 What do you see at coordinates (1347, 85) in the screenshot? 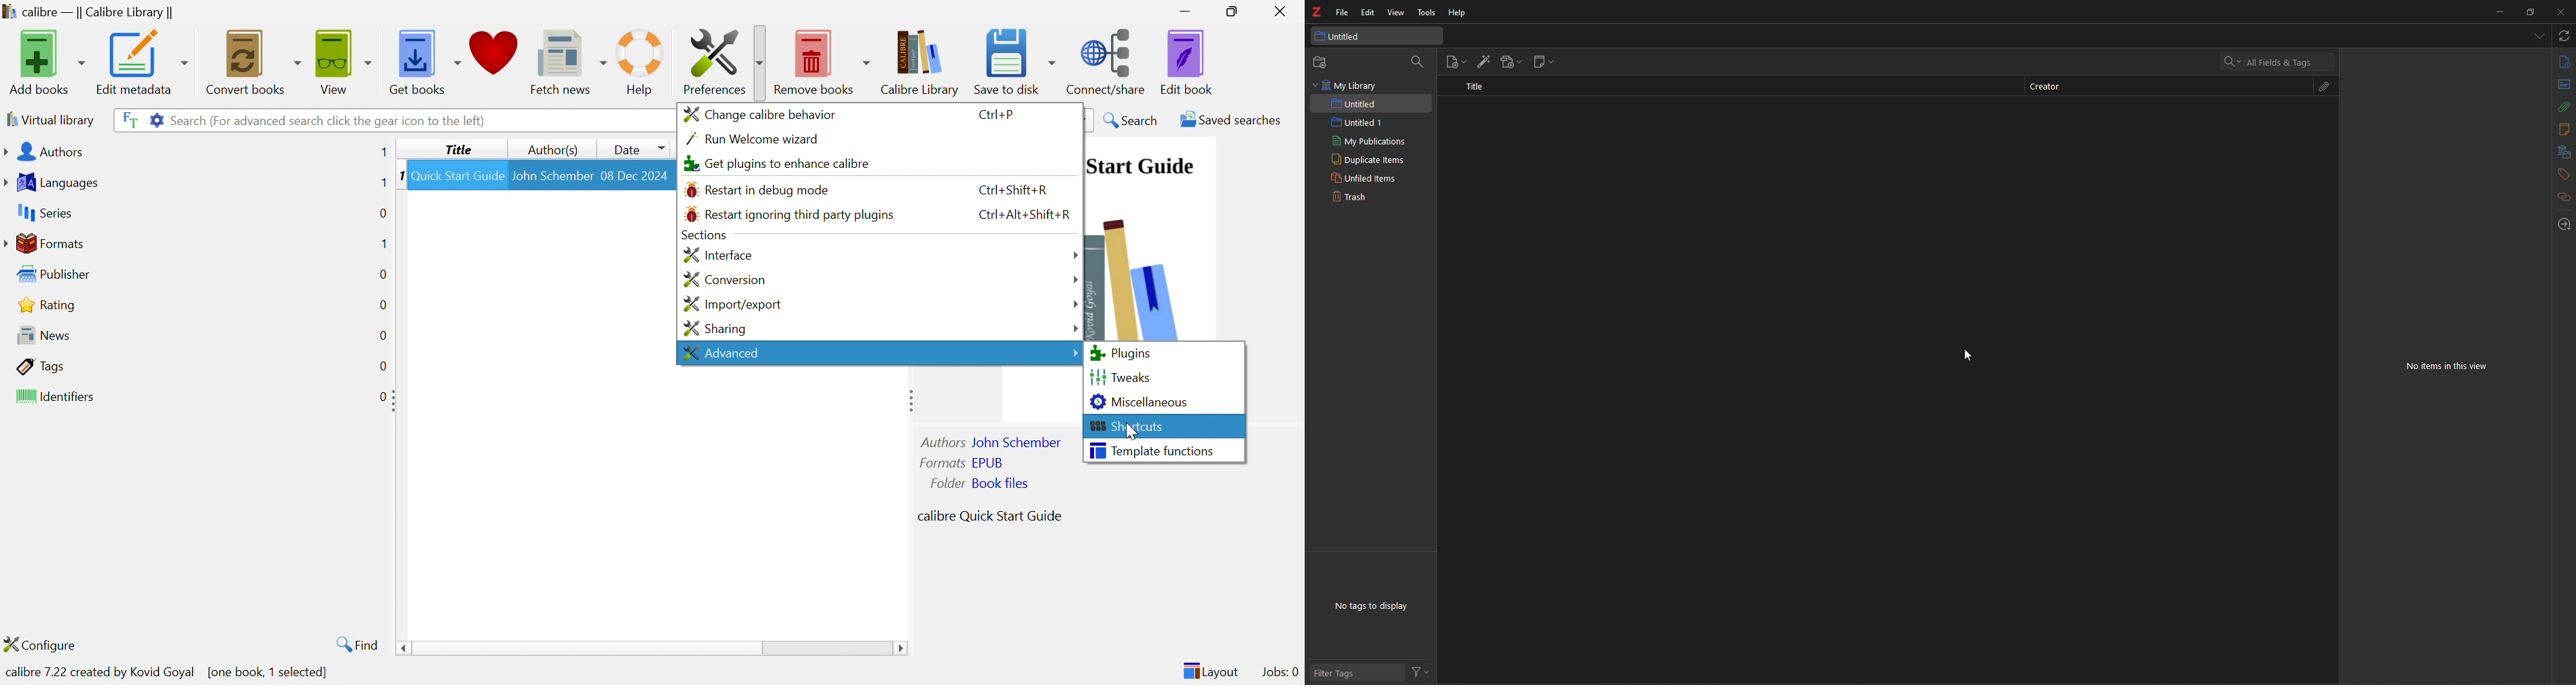
I see `my library` at bounding box center [1347, 85].